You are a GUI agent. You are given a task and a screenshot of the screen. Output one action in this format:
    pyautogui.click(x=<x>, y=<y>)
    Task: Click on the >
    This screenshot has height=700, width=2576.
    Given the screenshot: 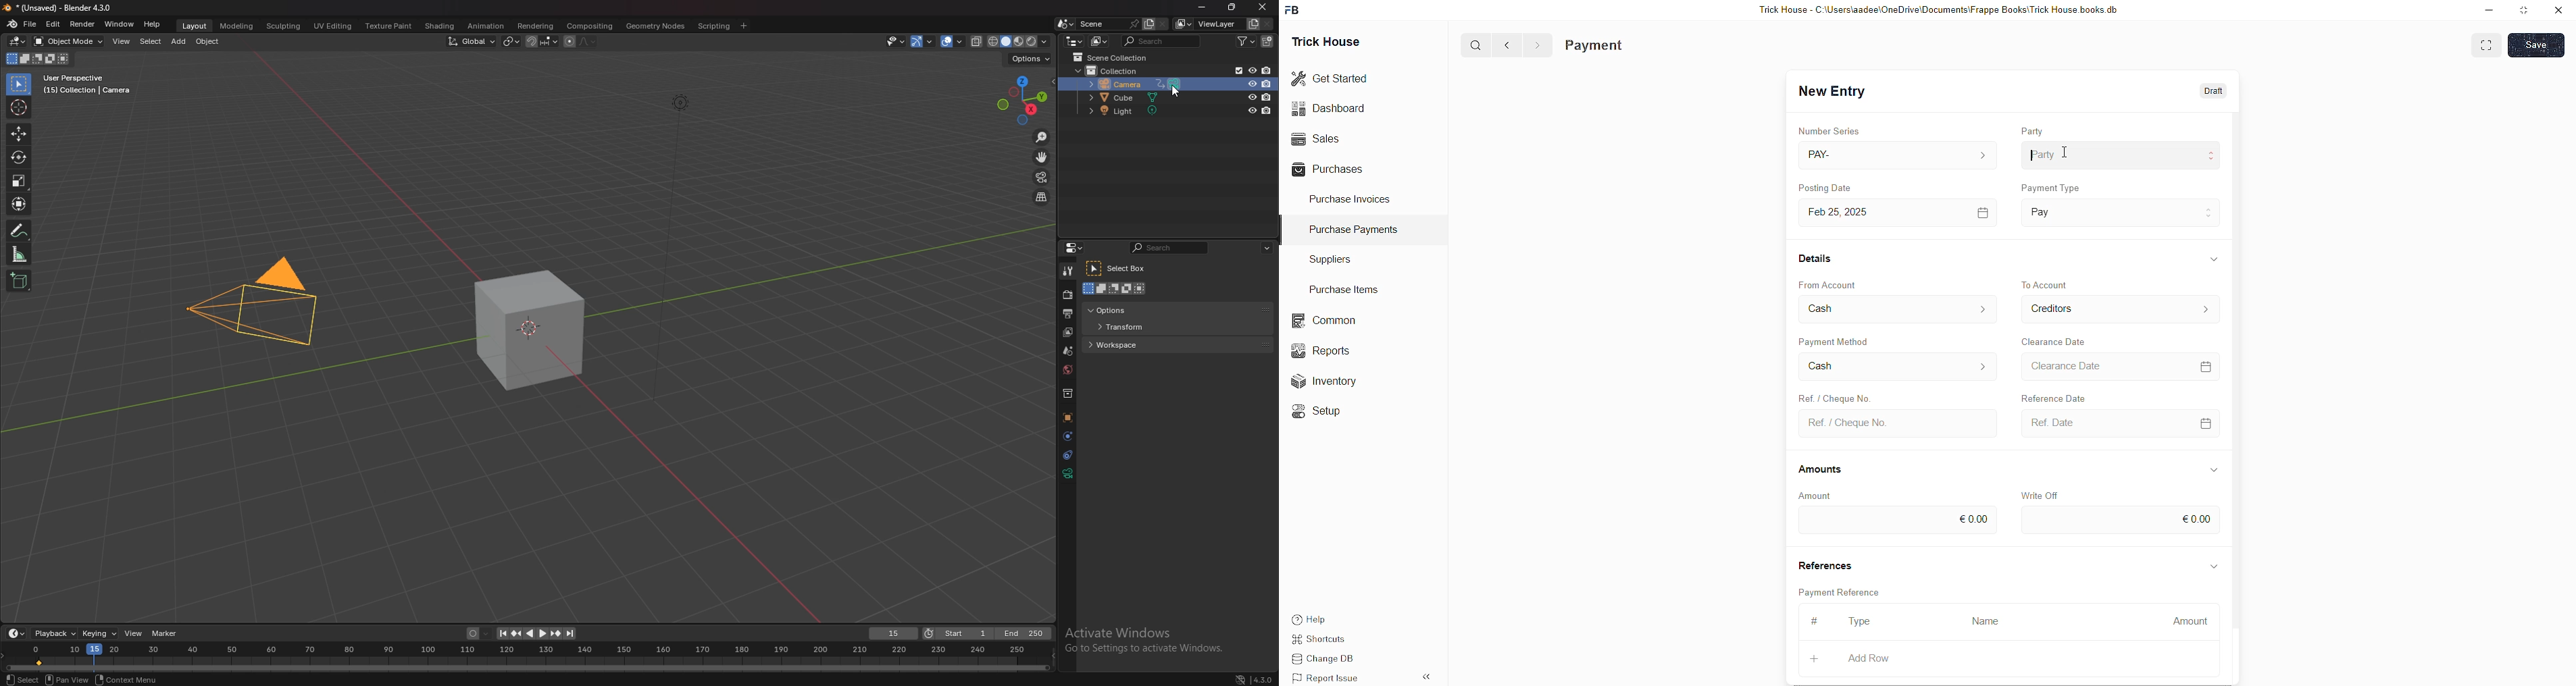 What is the action you would take?
    pyautogui.click(x=1537, y=45)
    